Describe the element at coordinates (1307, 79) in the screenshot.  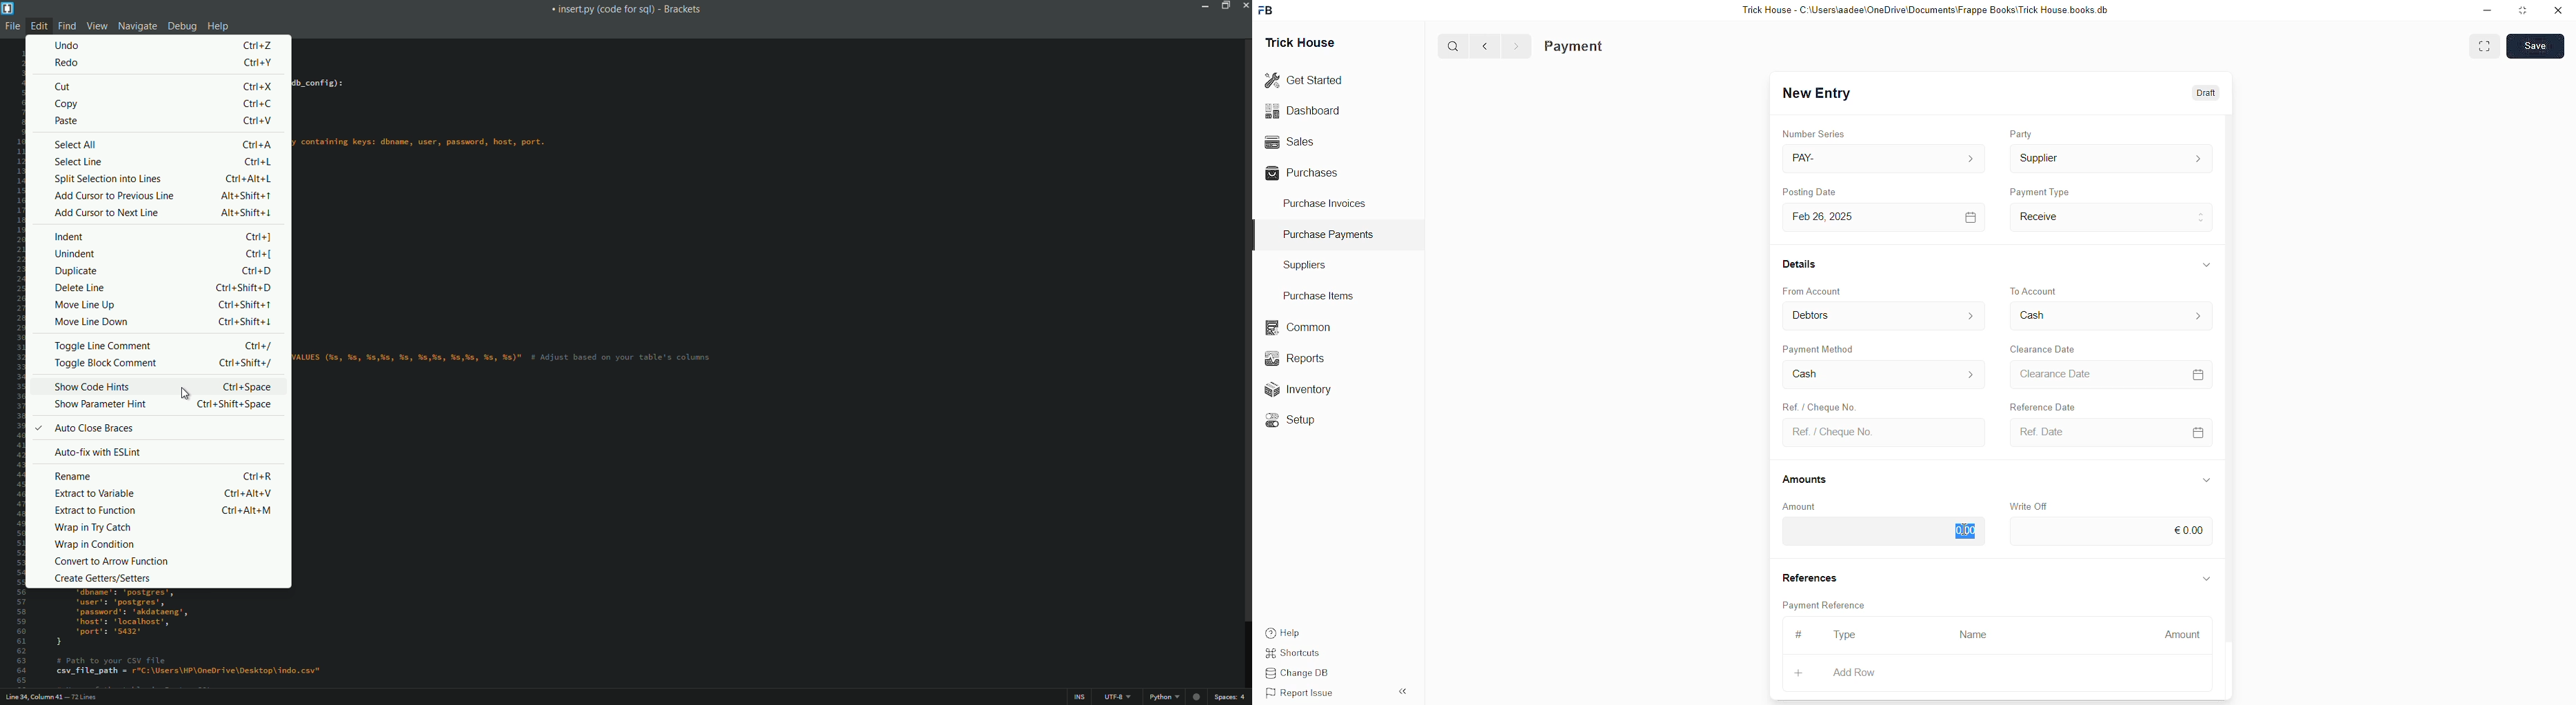
I see `Get Started` at that location.